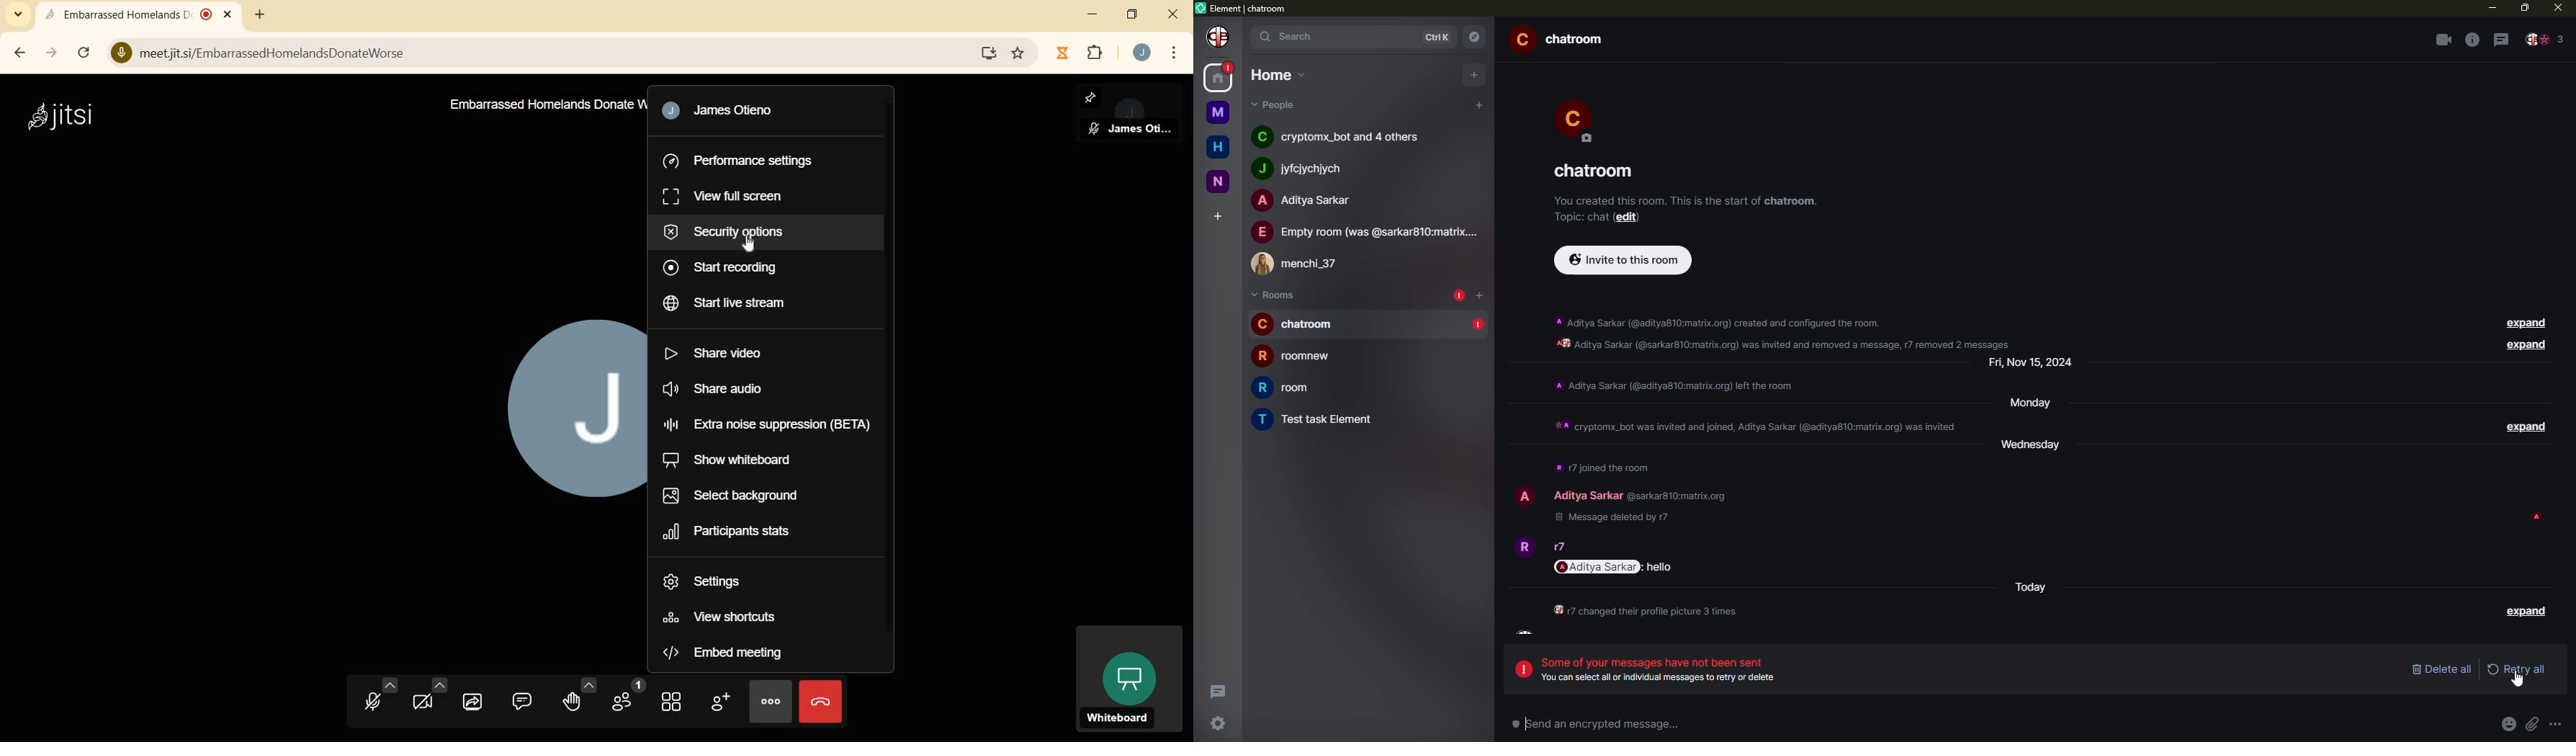 The height and width of the screenshot is (756, 2576). I want to click on seen, so click(2536, 519).